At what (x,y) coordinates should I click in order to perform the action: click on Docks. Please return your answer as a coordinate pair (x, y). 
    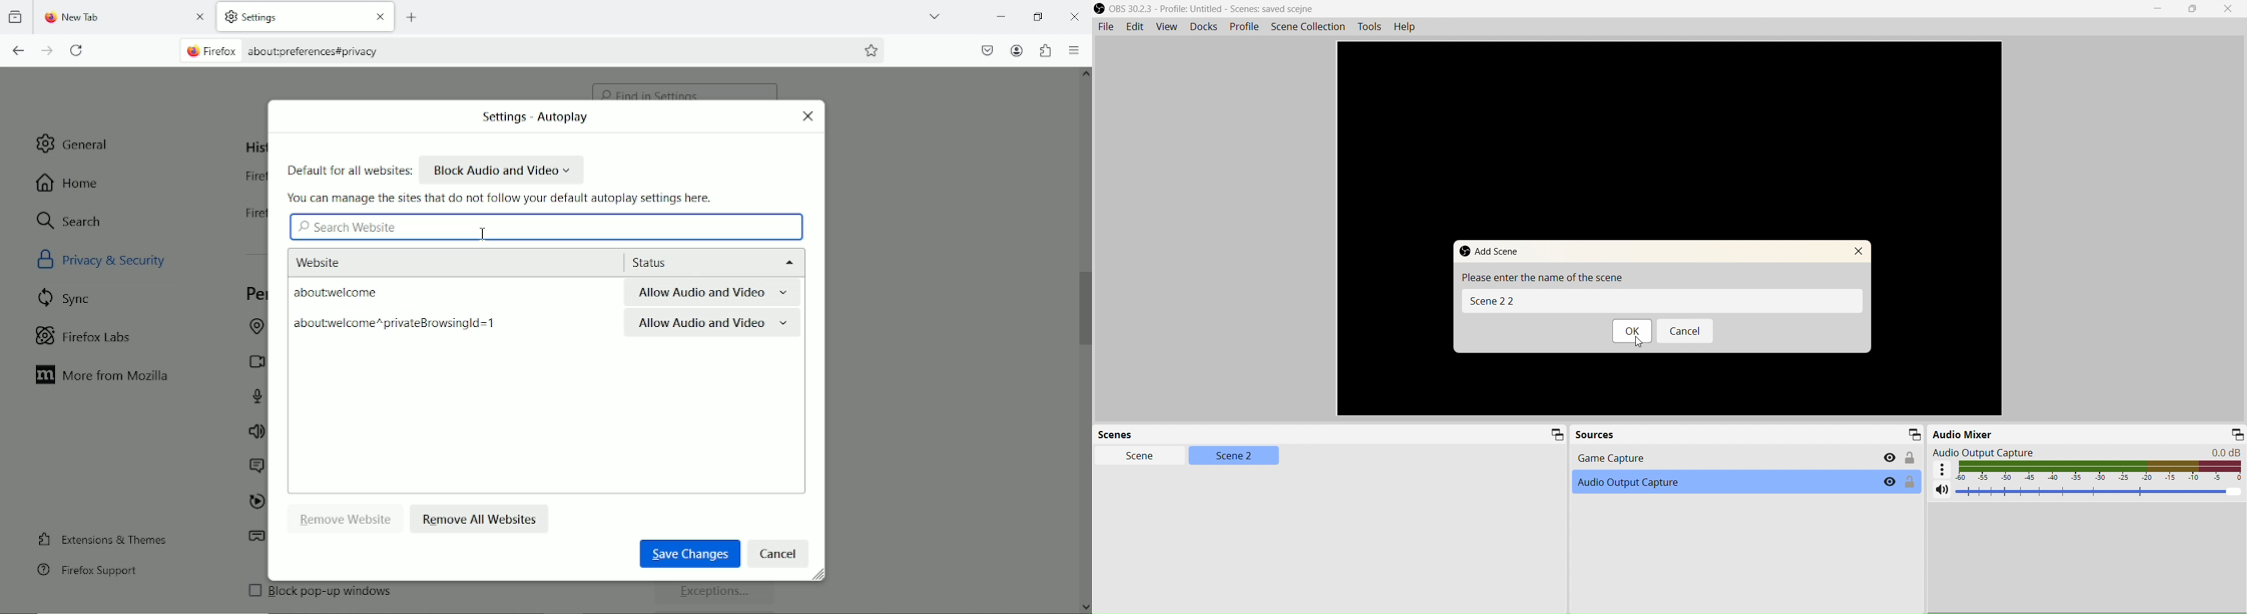
    Looking at the image, I should click on (1203, 26).